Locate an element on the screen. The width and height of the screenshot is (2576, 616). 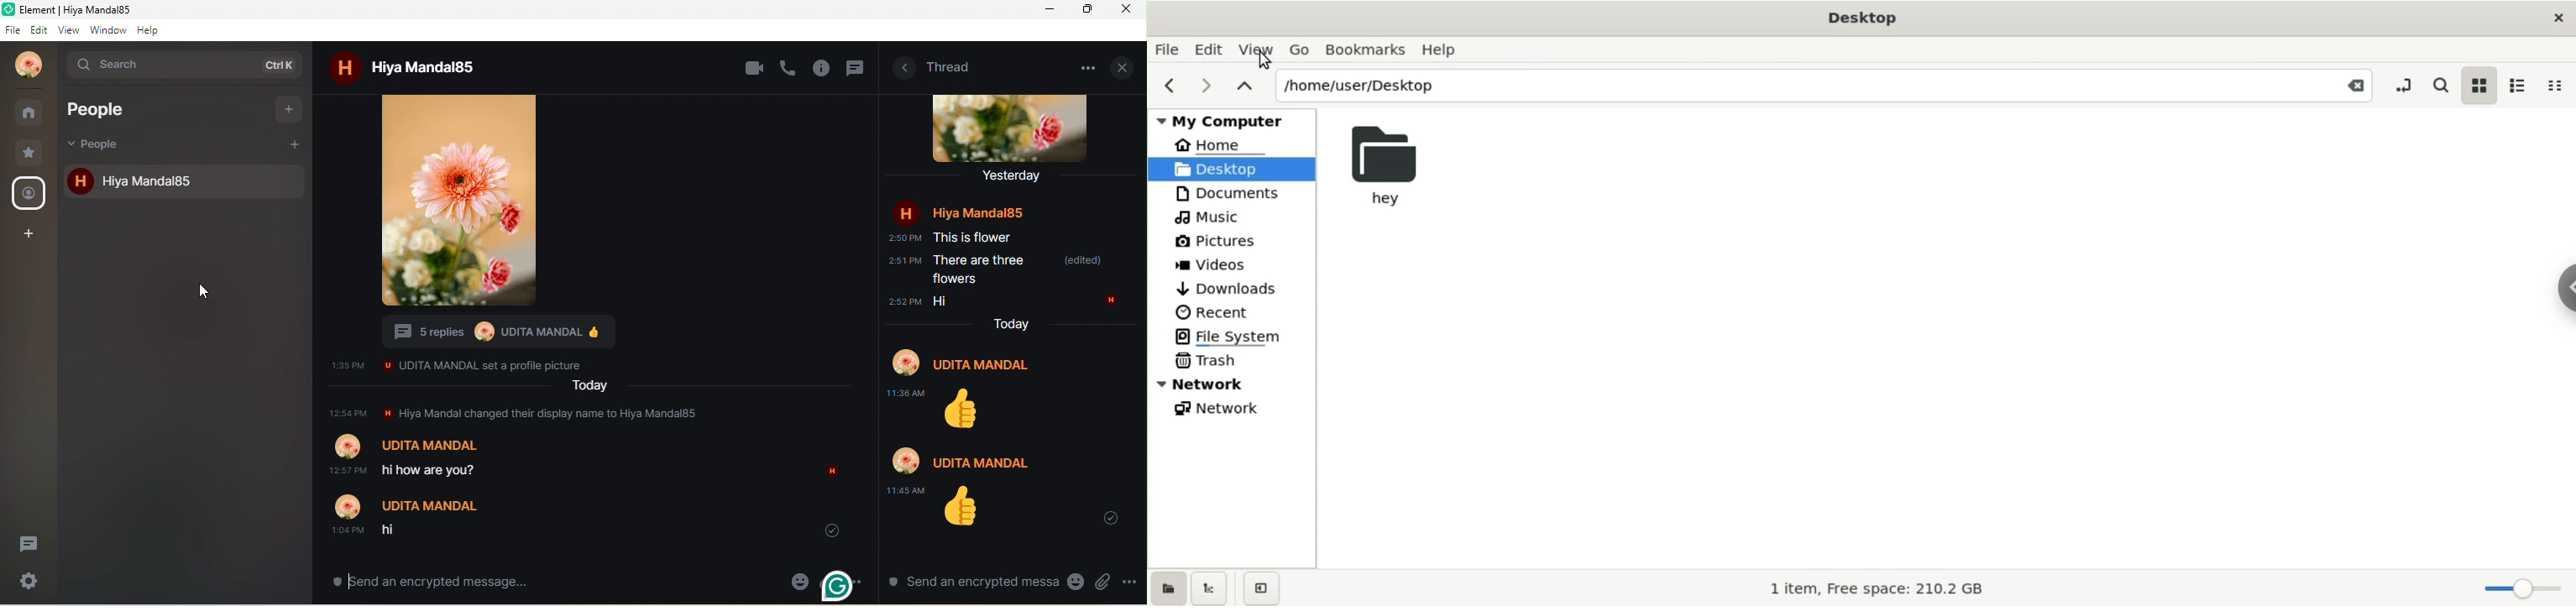
Profile picture is located at coordinates (348, 506).